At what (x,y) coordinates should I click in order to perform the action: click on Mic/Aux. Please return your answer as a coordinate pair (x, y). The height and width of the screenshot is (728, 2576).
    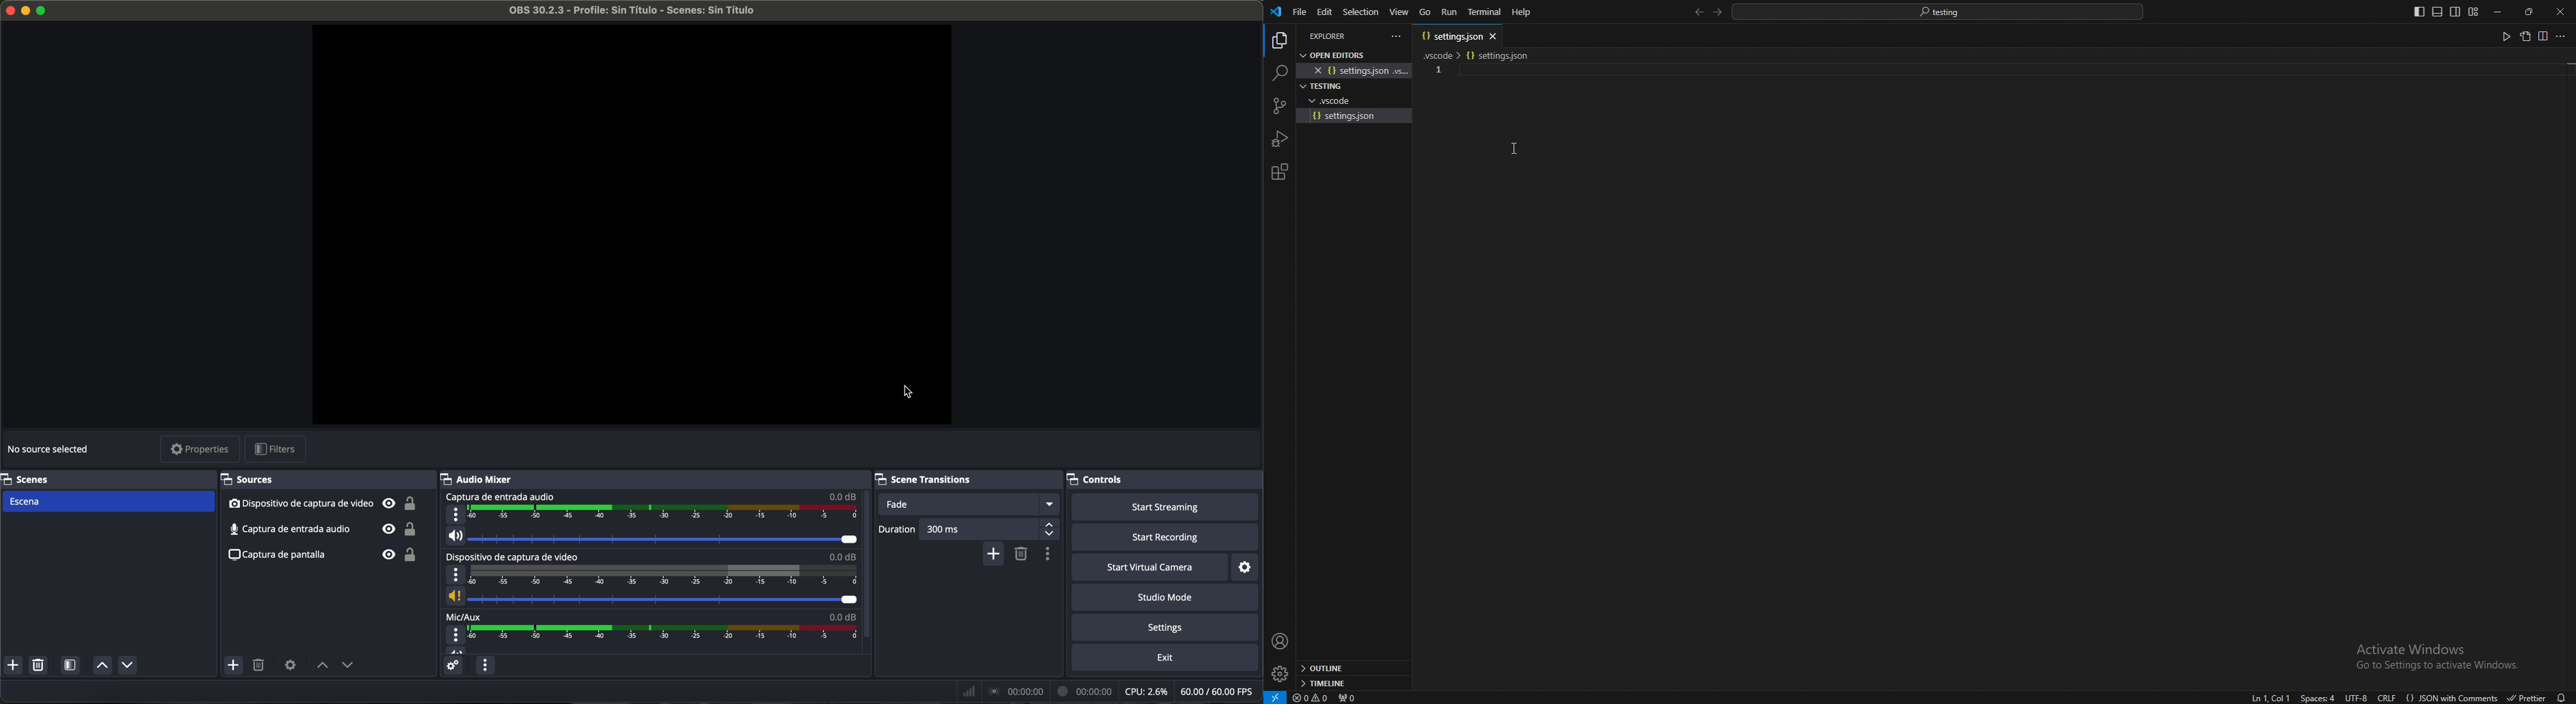
    Looking at the image, I should click on (648, 633).